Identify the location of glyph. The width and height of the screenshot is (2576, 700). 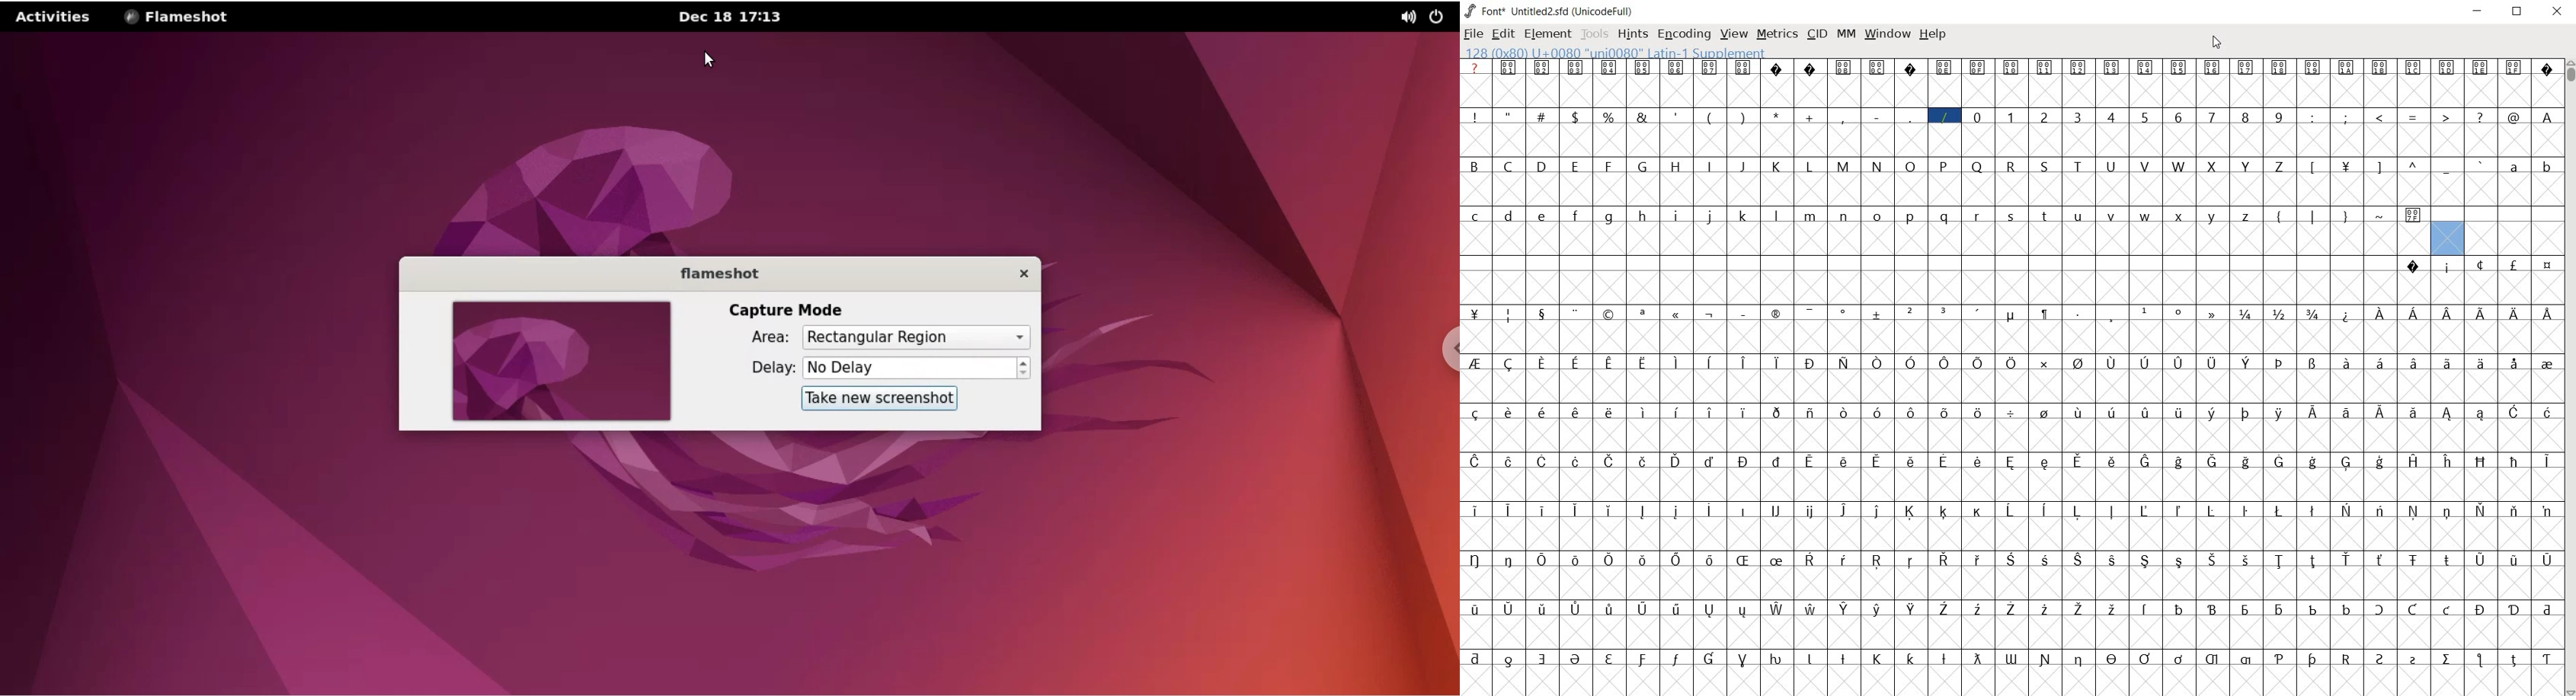
(2044, 609).